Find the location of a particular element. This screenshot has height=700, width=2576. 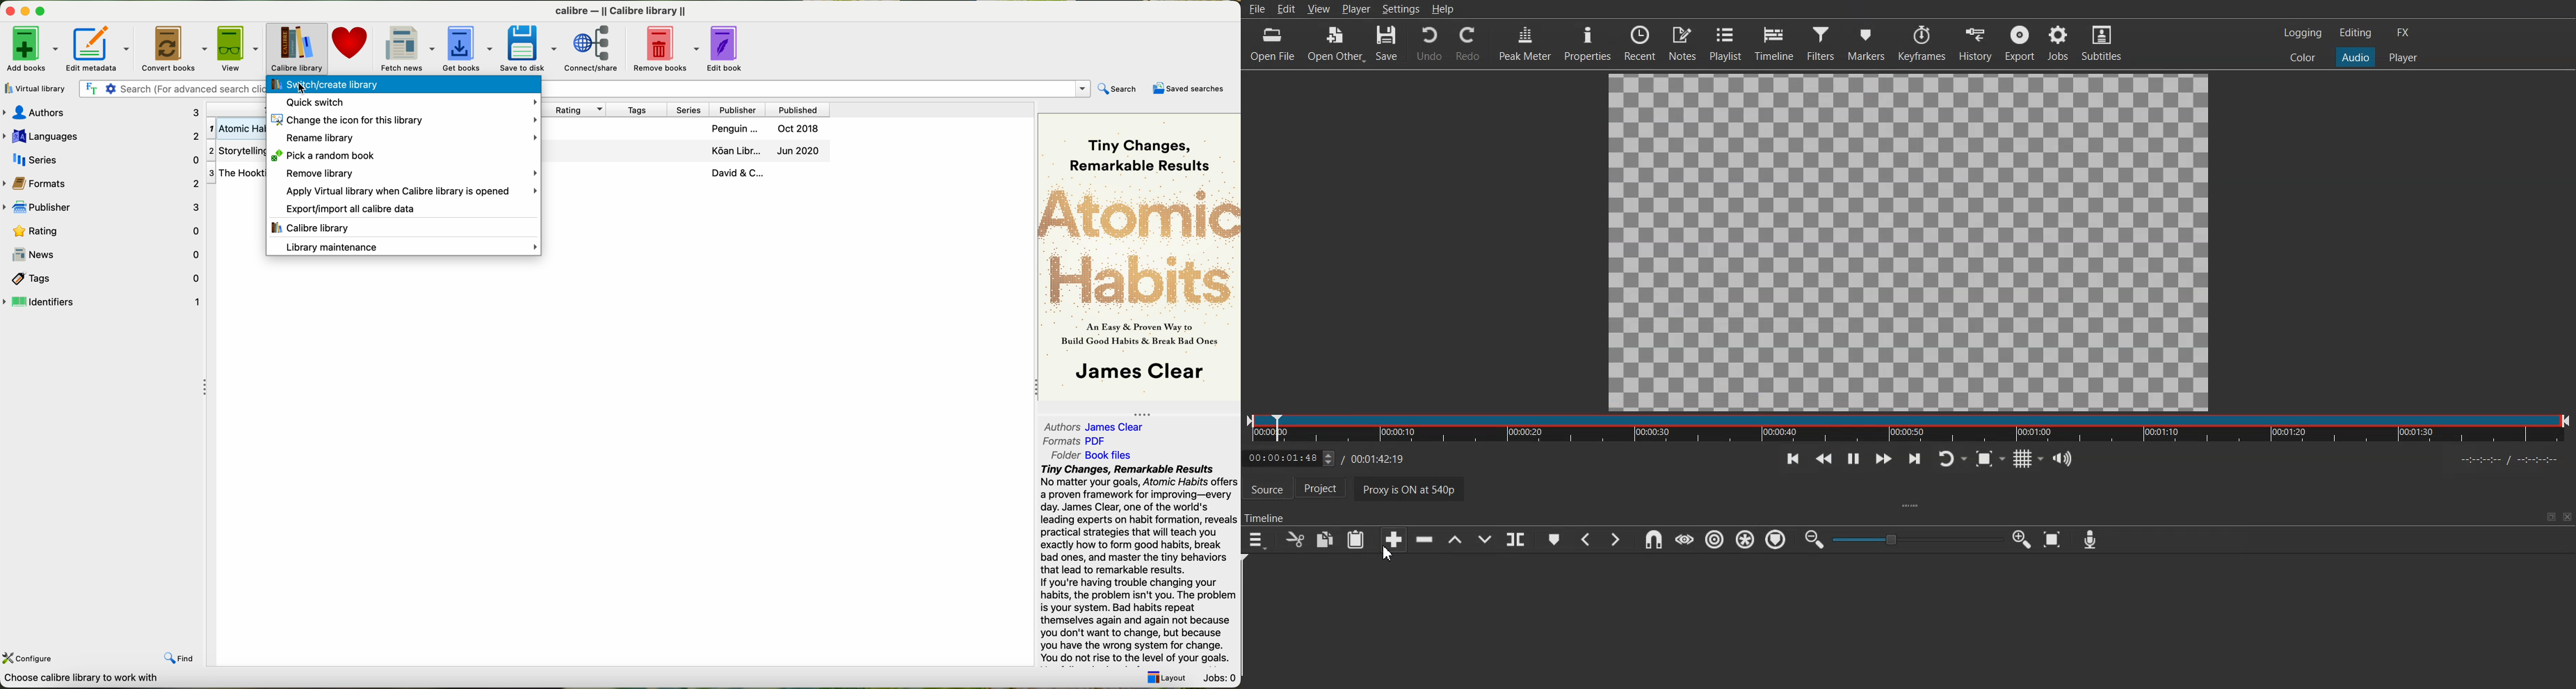

Jobs is located at coordinates (2059, 43).